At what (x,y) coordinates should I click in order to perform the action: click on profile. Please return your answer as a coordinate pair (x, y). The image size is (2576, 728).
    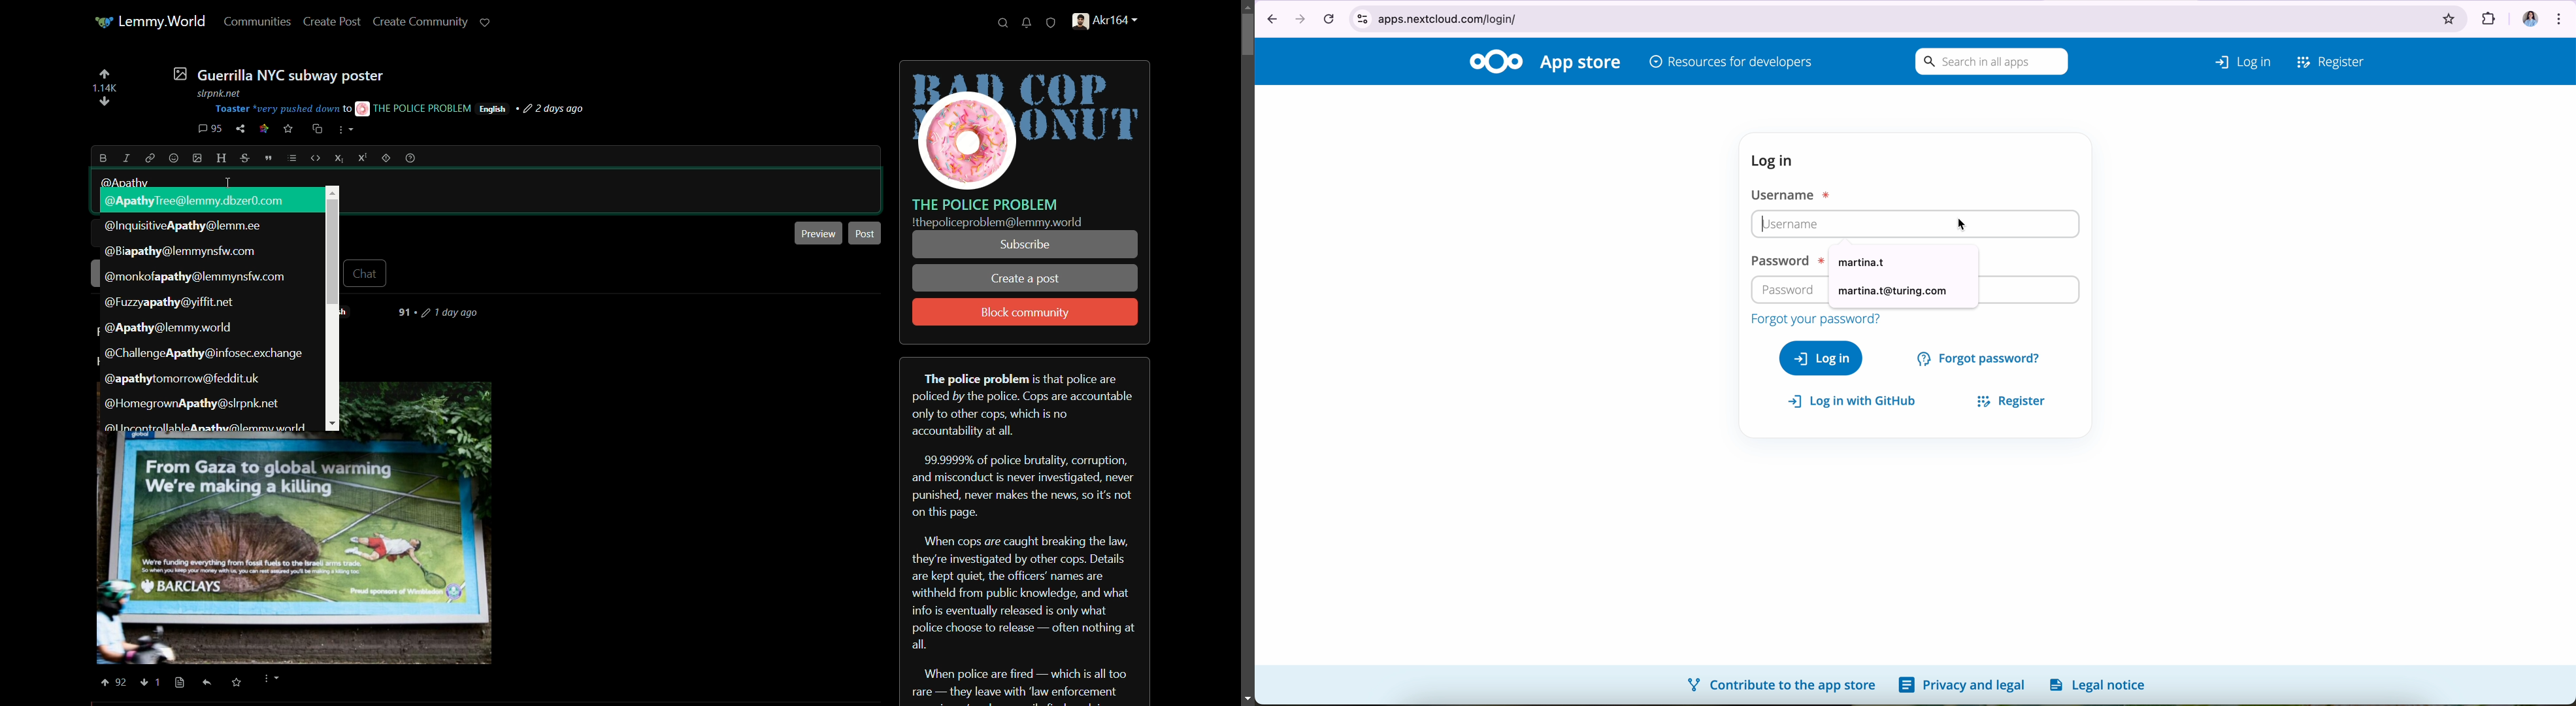
    Looking at the image, I should click on (2525, 15).